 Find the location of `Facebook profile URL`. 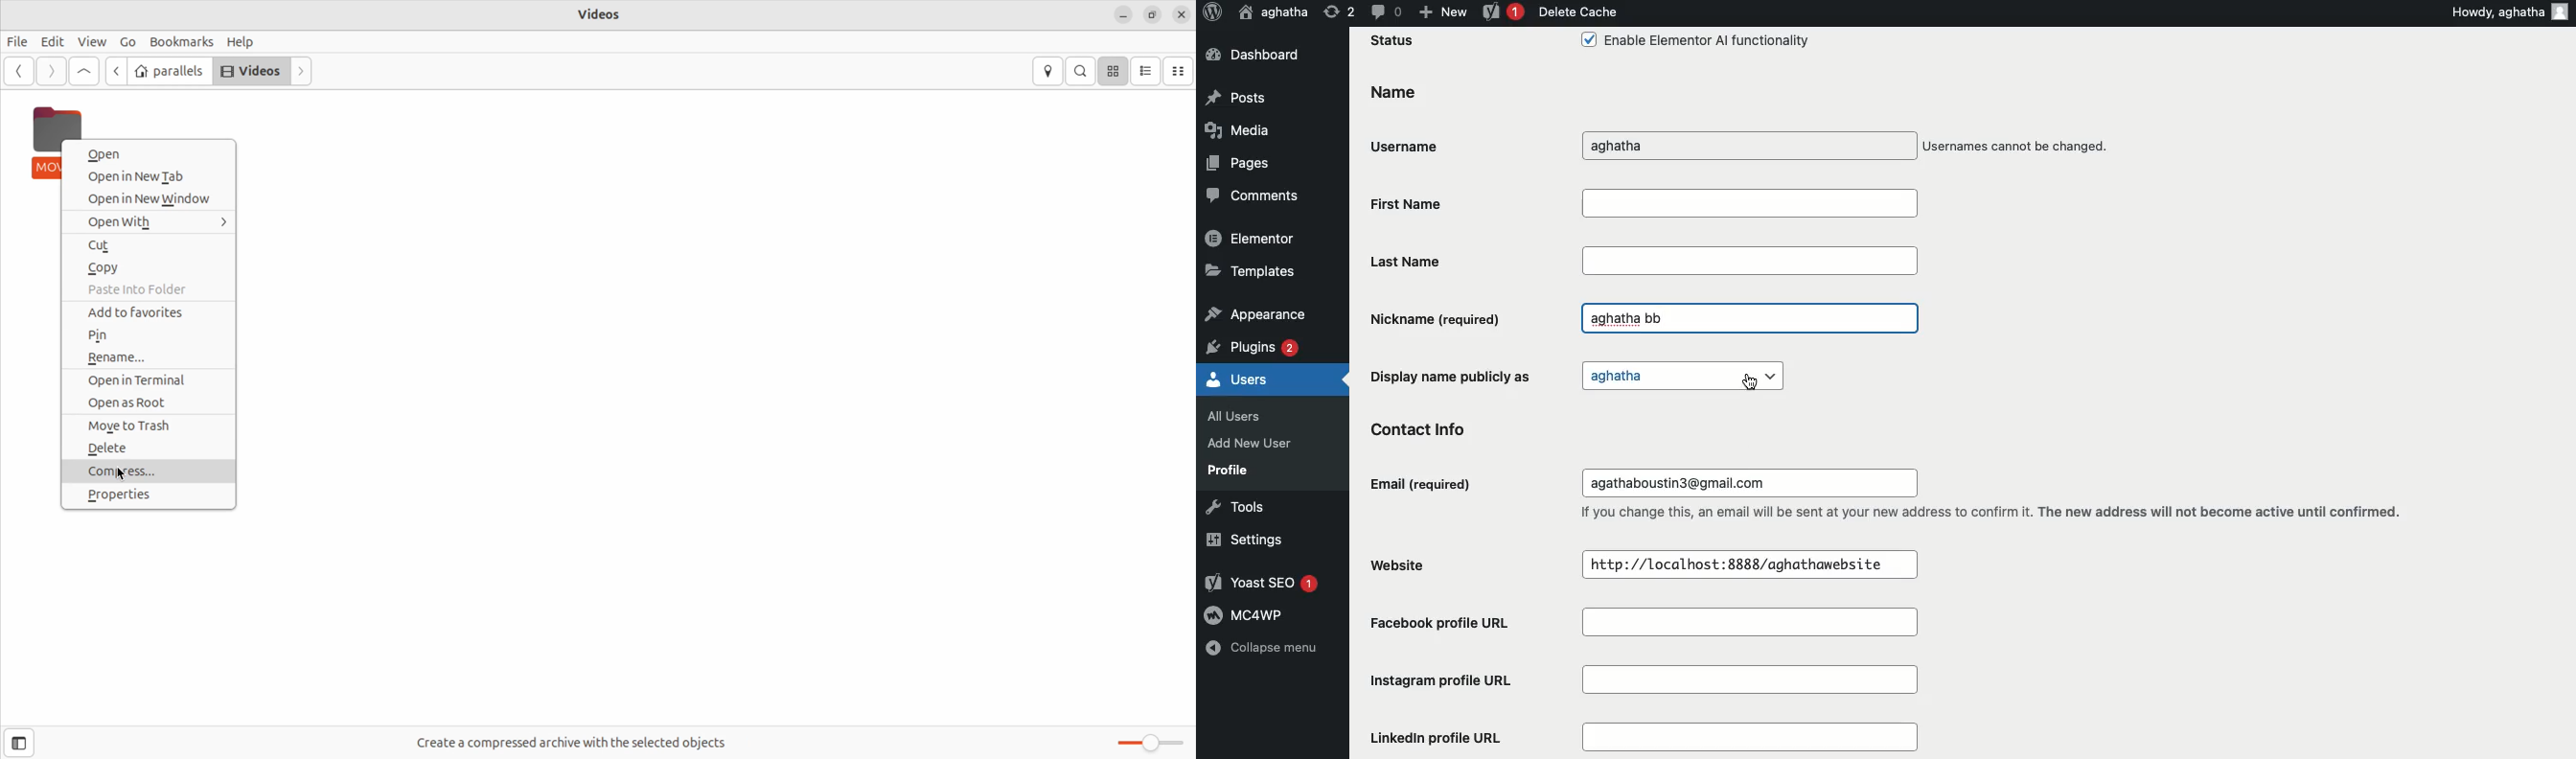

Facebook profile URL is located at coordinates (1651, 625).